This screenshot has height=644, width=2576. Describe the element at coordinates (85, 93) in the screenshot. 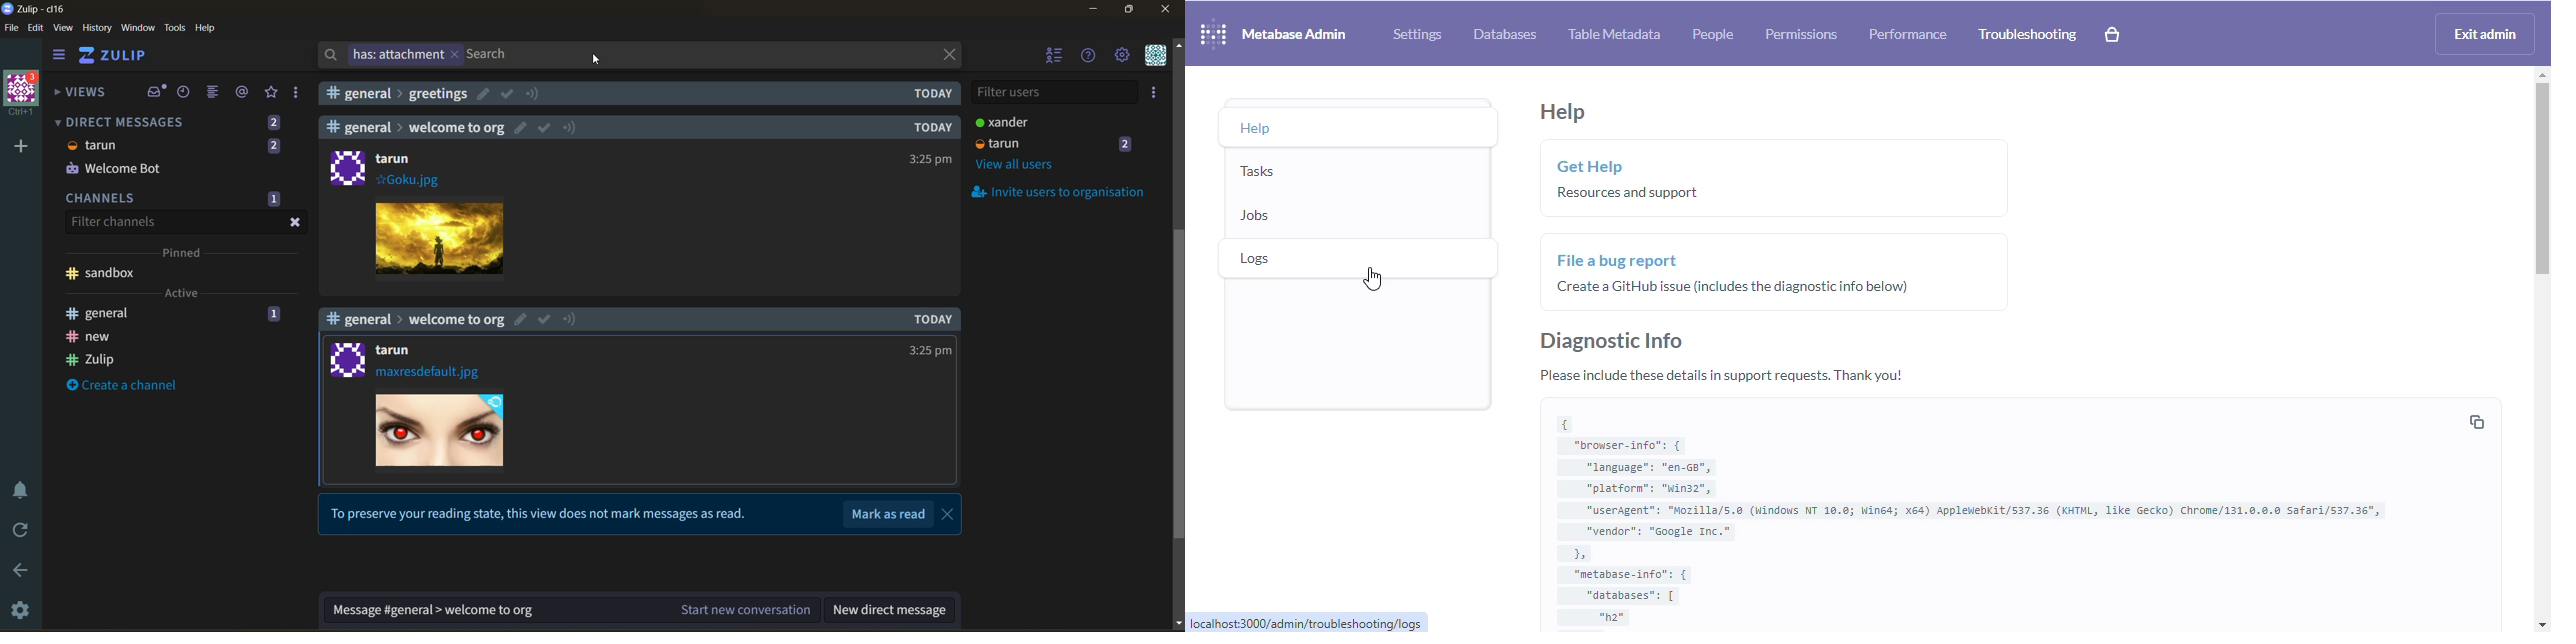

I see `views` at that location.